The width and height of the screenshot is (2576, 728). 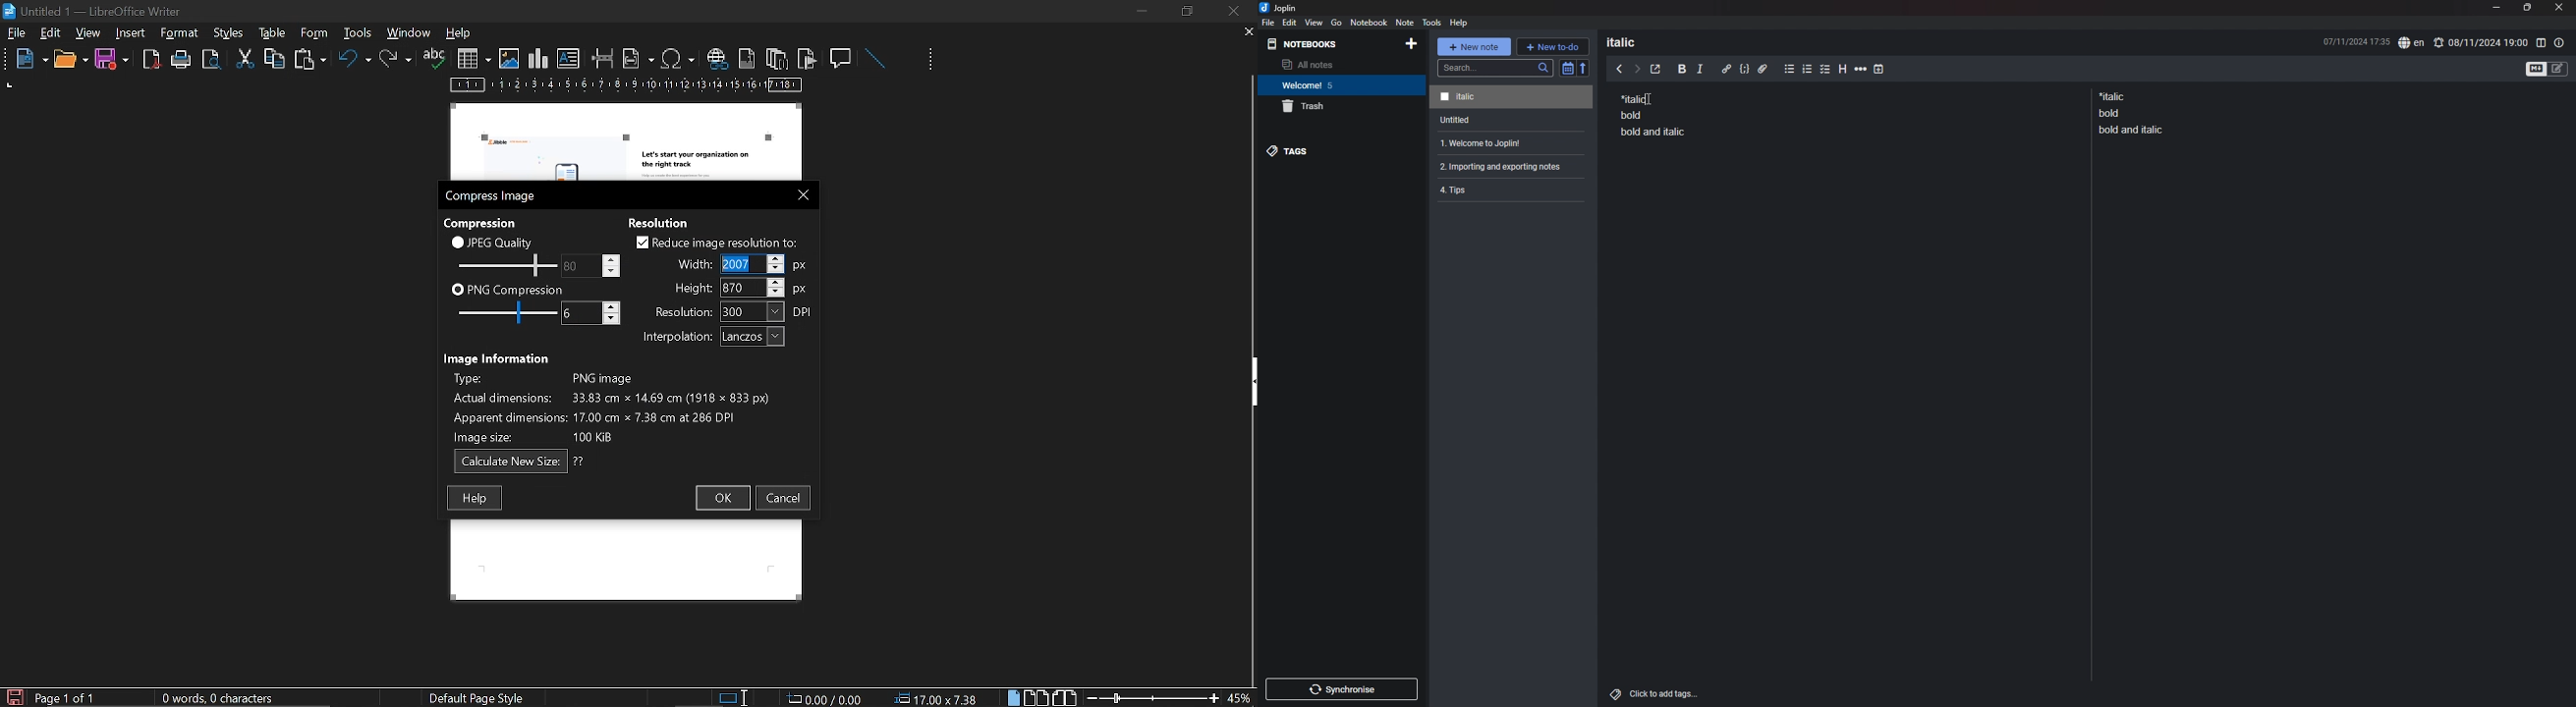 What do you see at coordinates (1250, 382) in the screenshot?
I see `side bar menu` at bounding box center [1250, 382].